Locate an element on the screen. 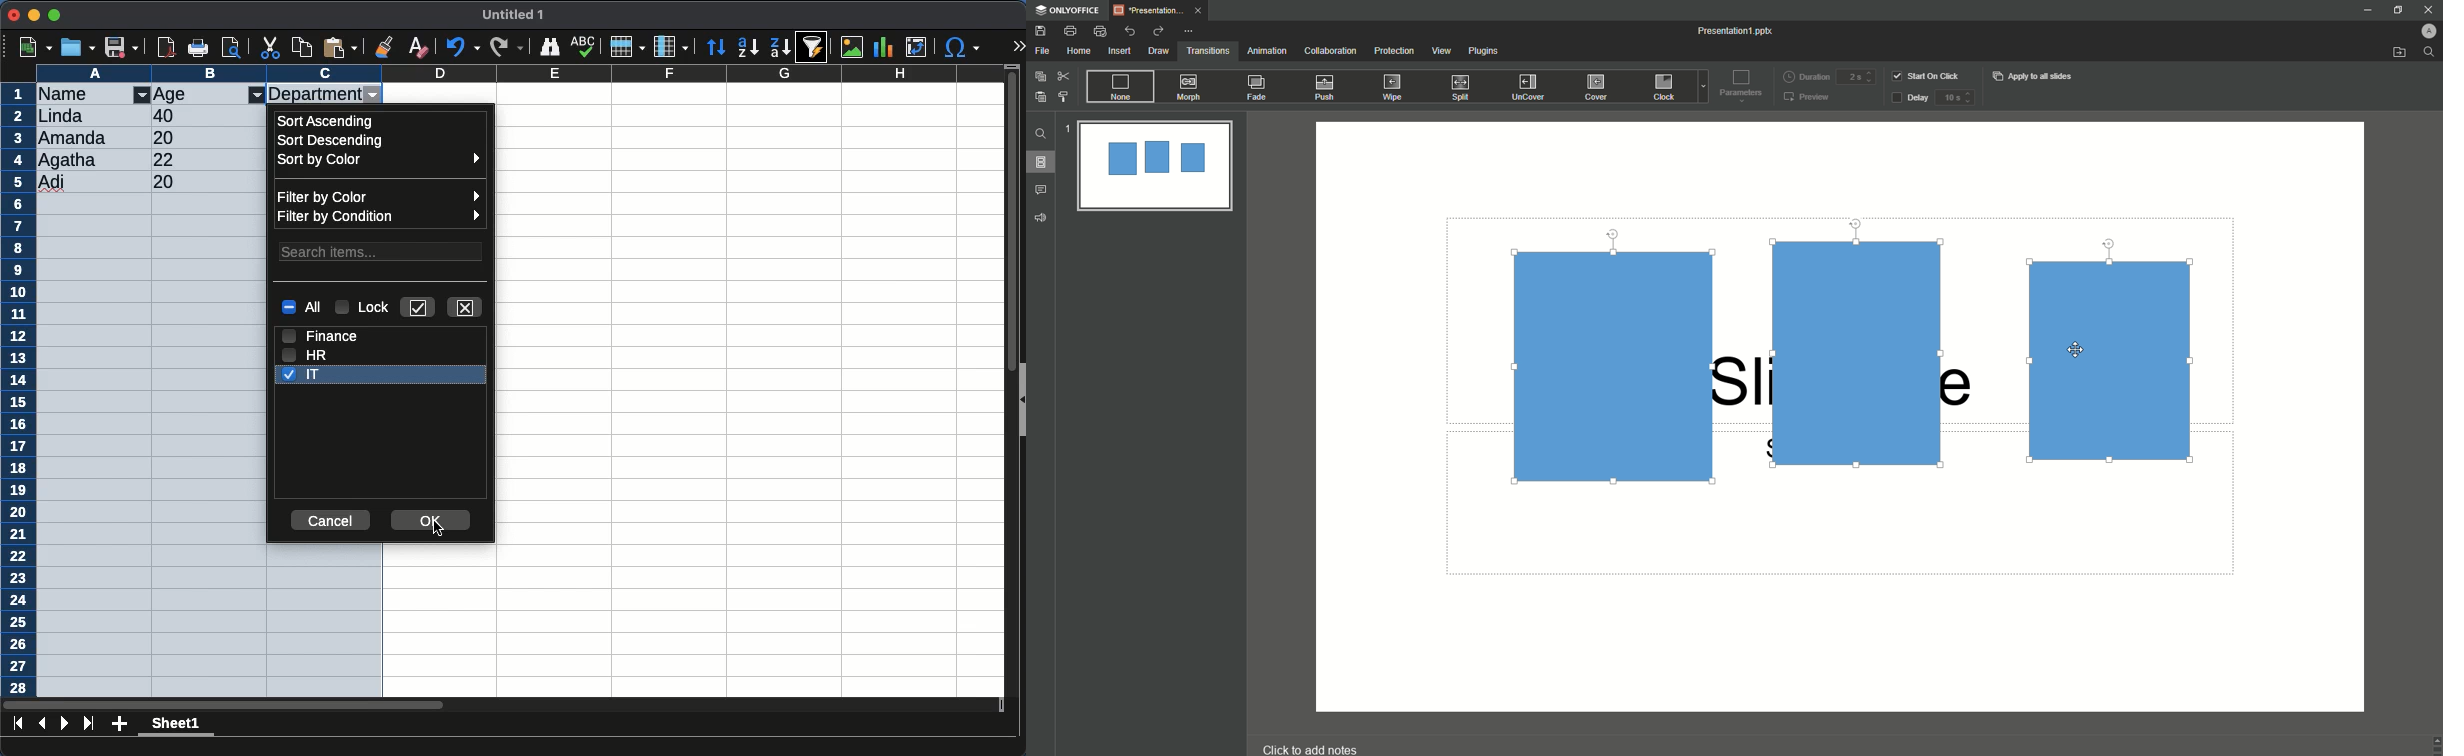 This screenshot has height=756, width=2464. first sheet is located at coordinates (18, 723).